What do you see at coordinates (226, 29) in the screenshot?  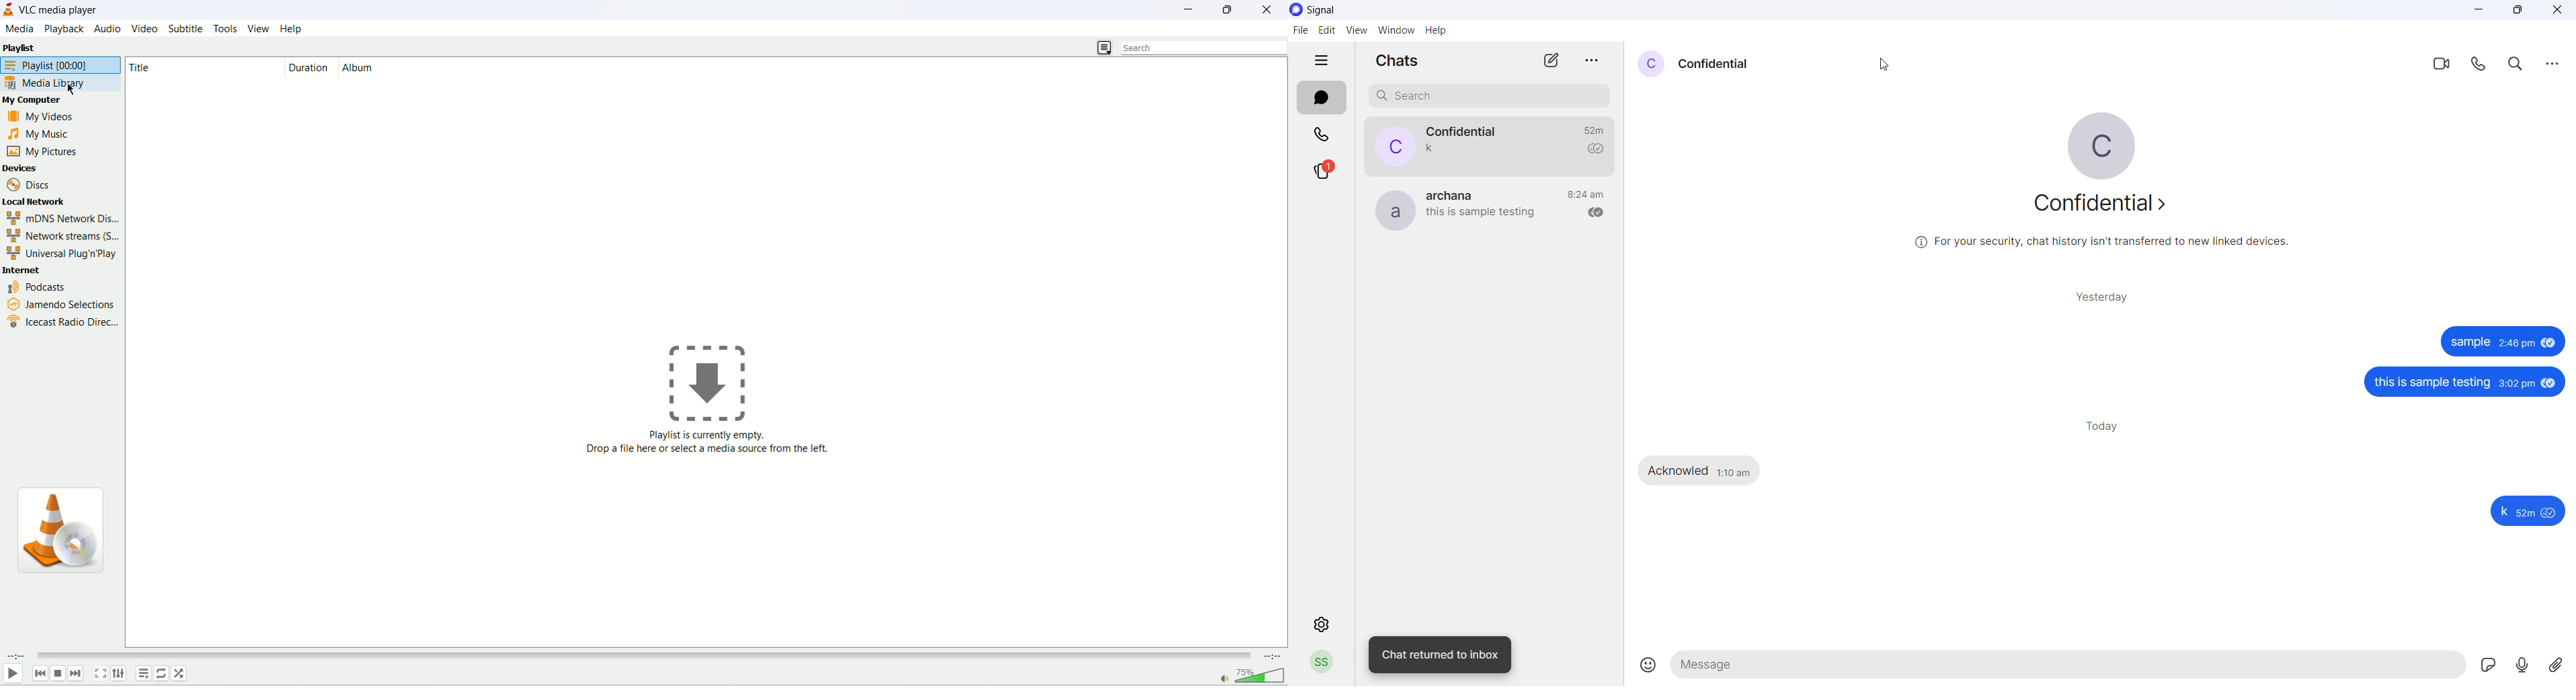 I see `tools` at bounding box center [226, 29].